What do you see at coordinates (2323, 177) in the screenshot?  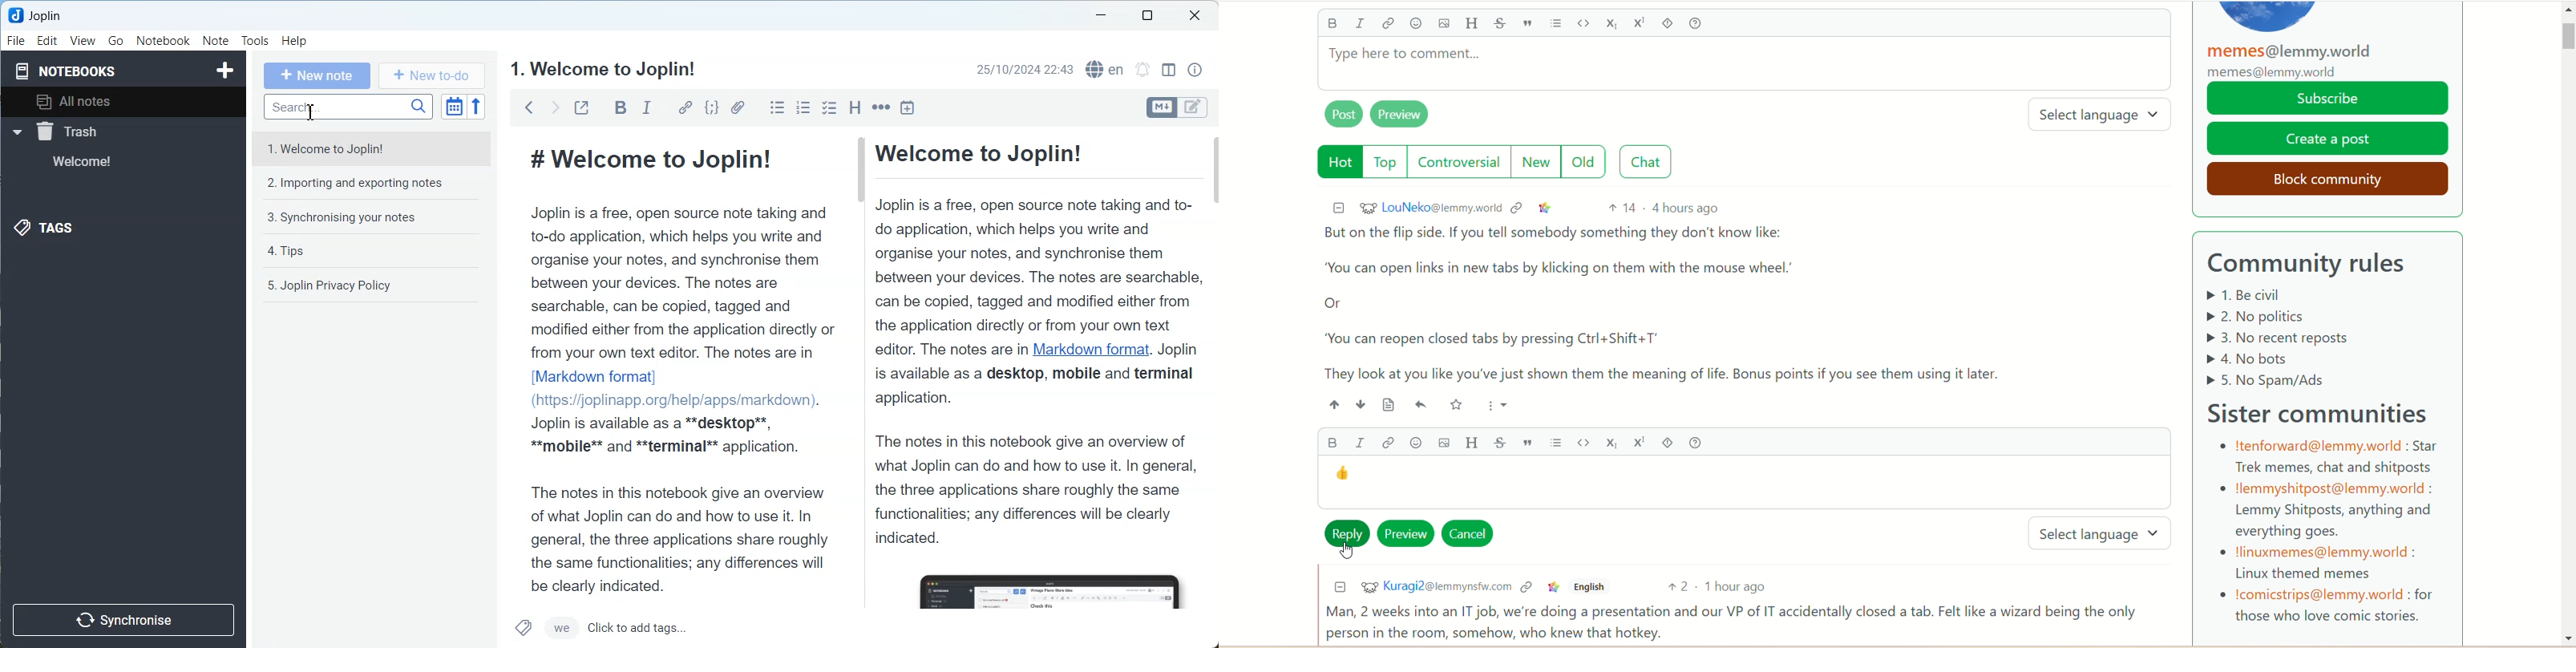 I see `block community` at bounding box center [2323, 177].